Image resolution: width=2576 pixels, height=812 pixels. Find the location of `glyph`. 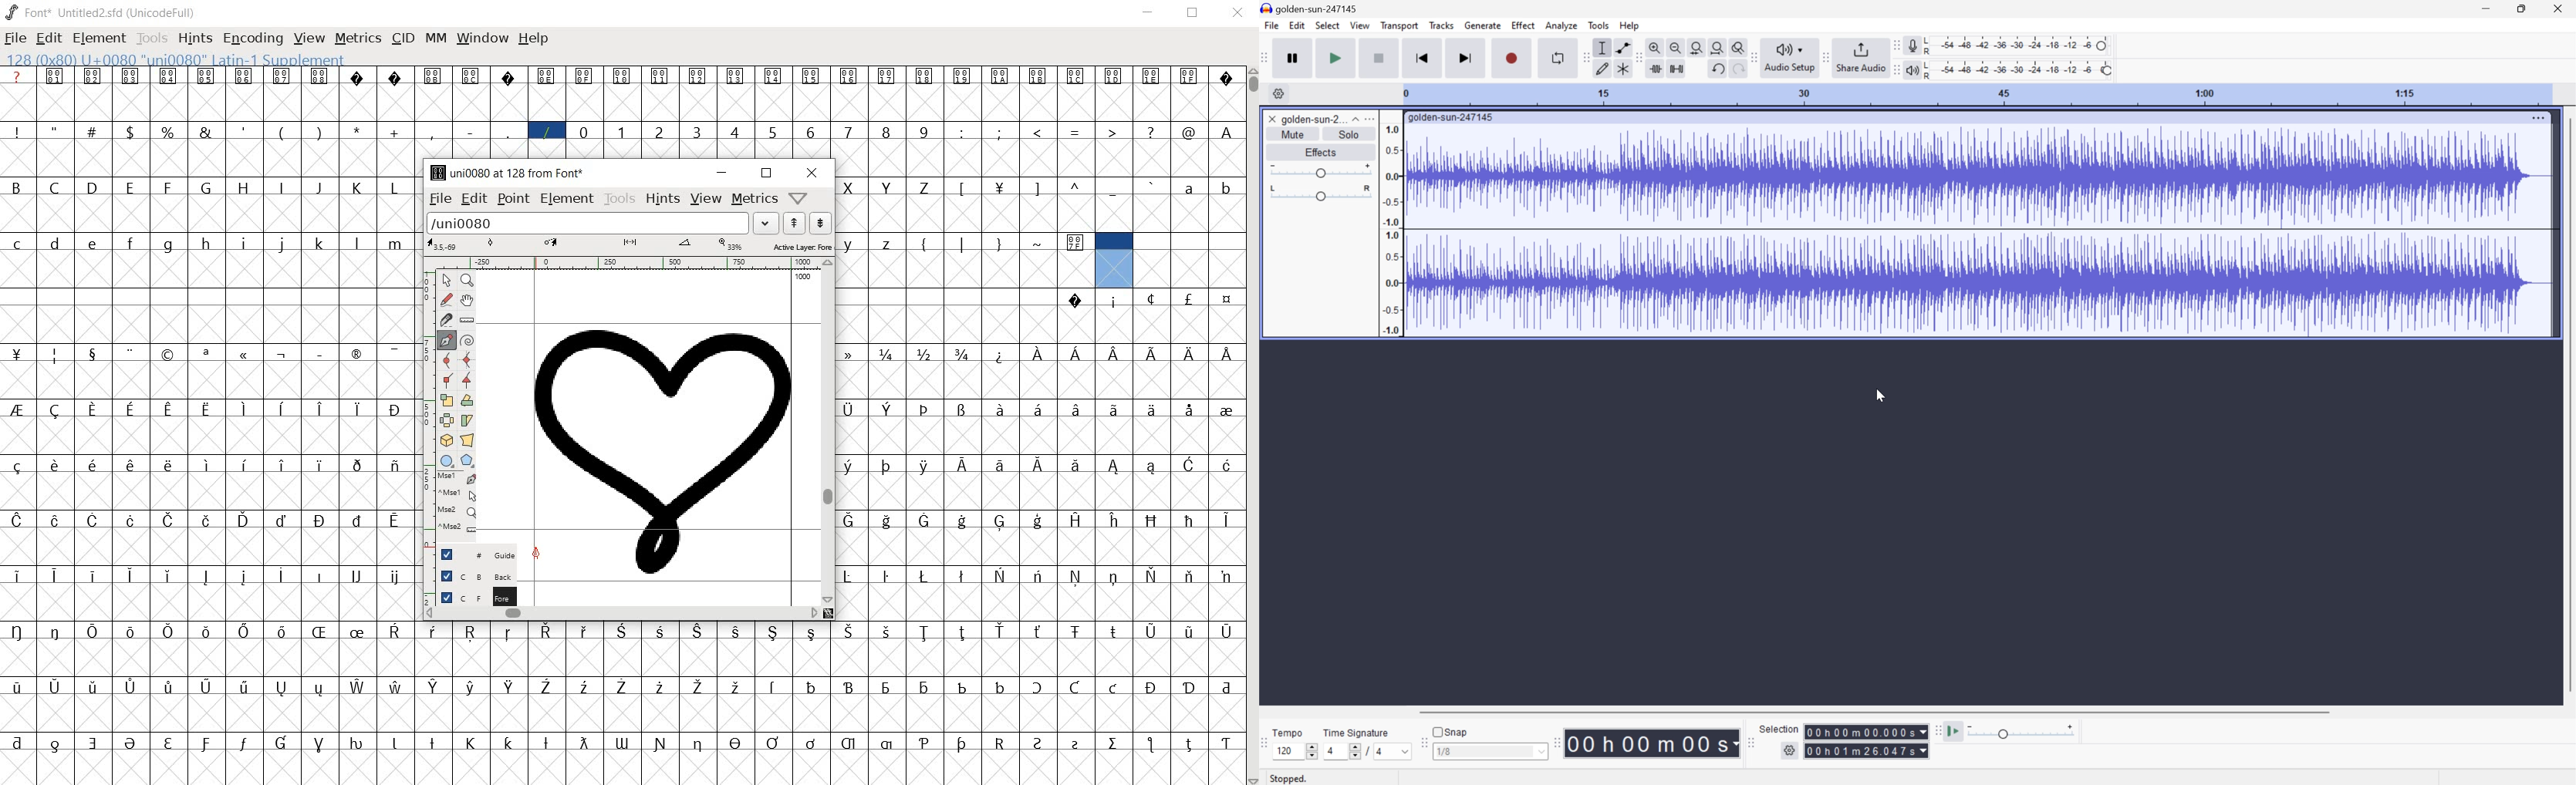

glyph is located at coordinates (1189, 464).